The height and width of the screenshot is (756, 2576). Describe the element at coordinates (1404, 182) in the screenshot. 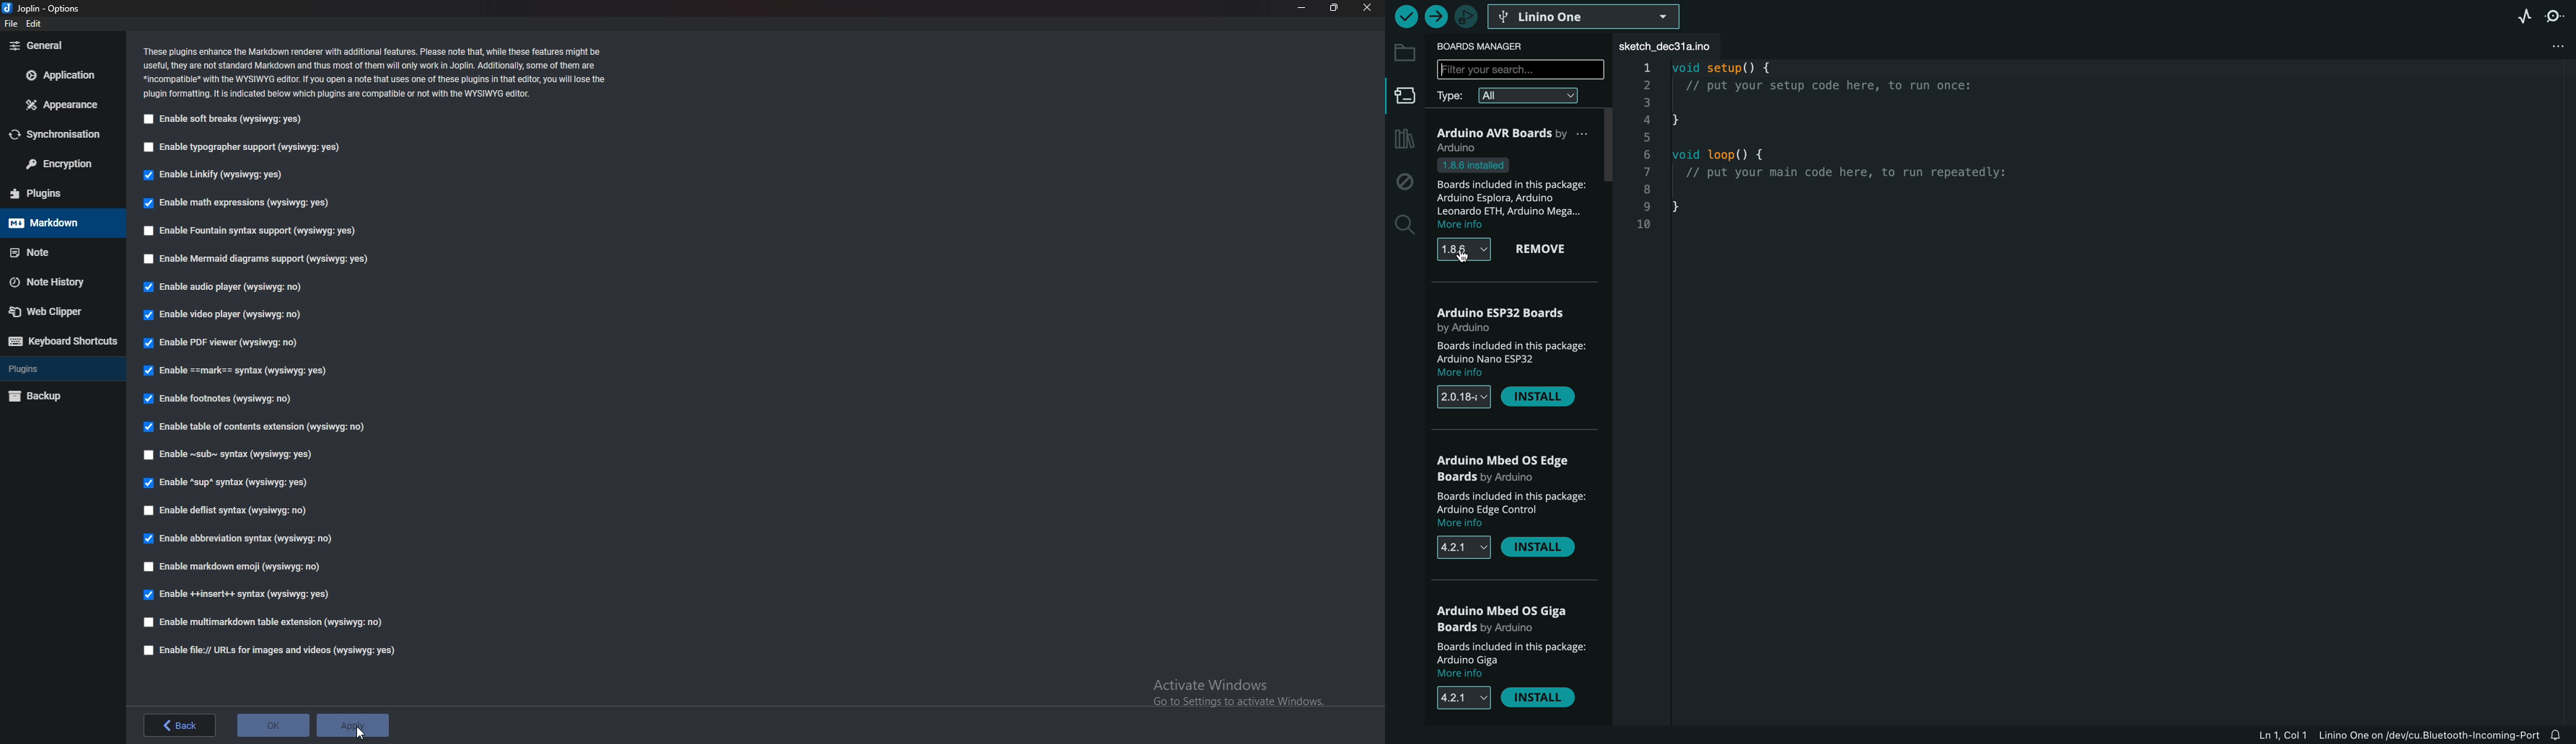

I see `debug` at that location.